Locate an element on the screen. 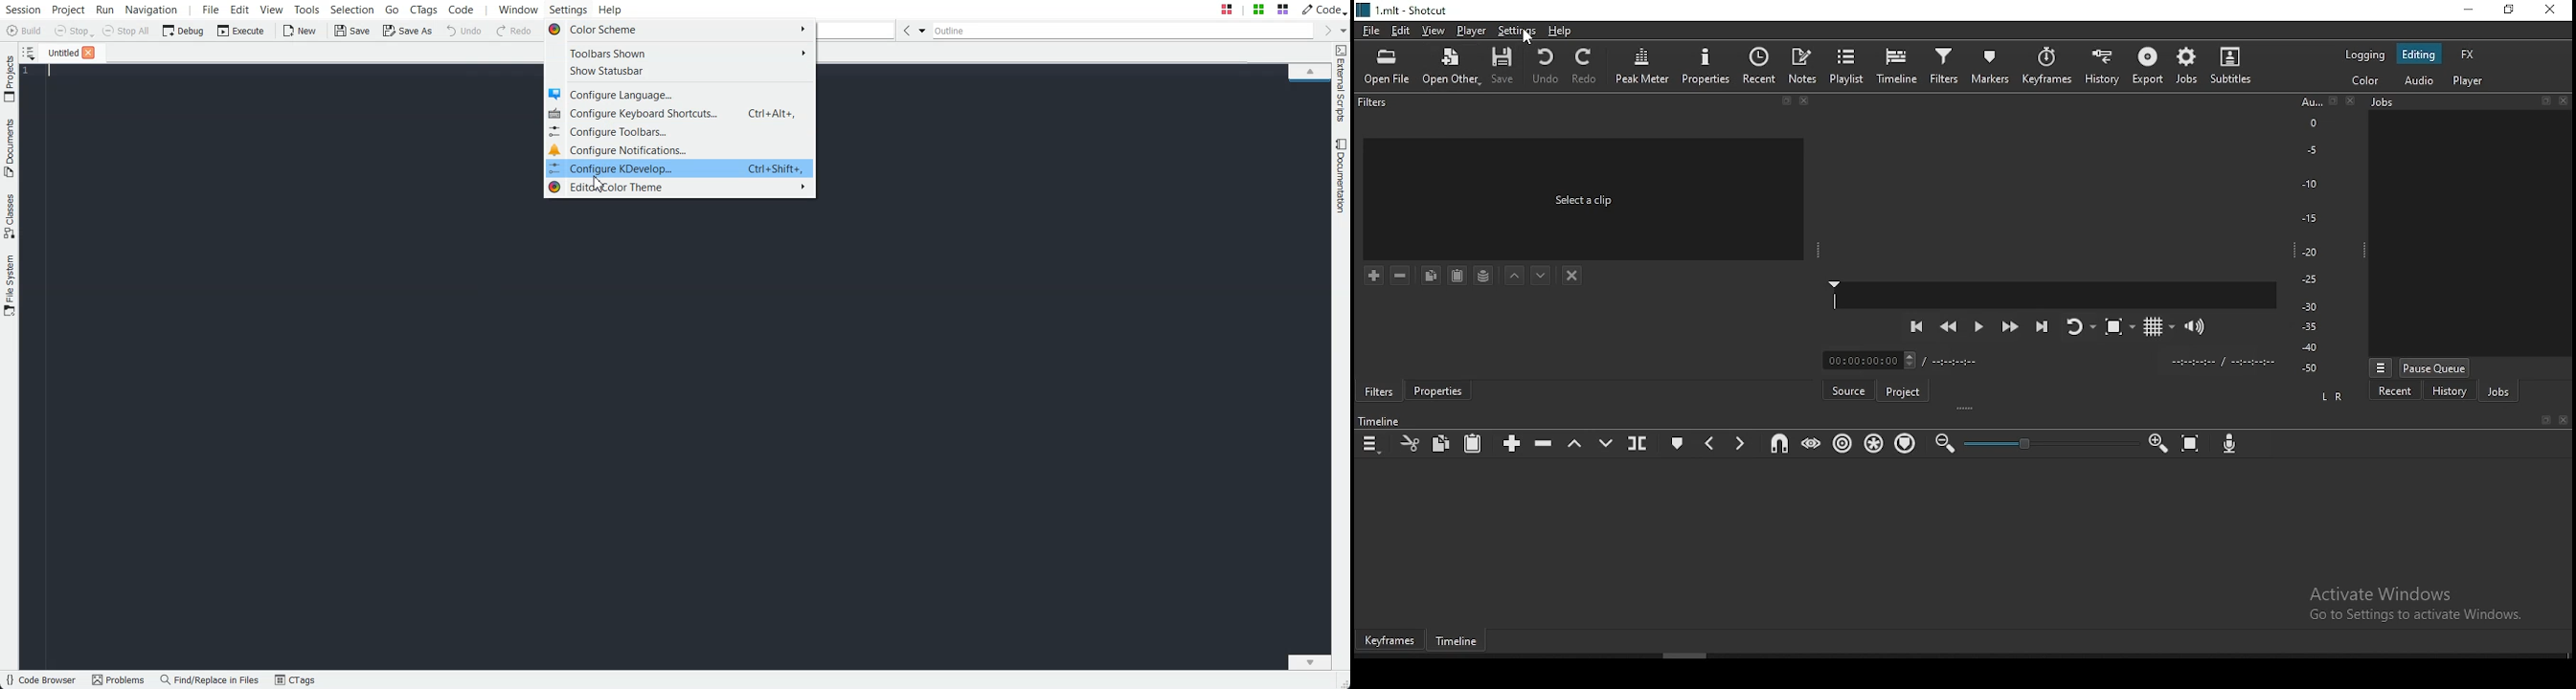 Image resolution: width=2576 pixels, height=700 pixels. redo is located at coordinates (1589, 70).